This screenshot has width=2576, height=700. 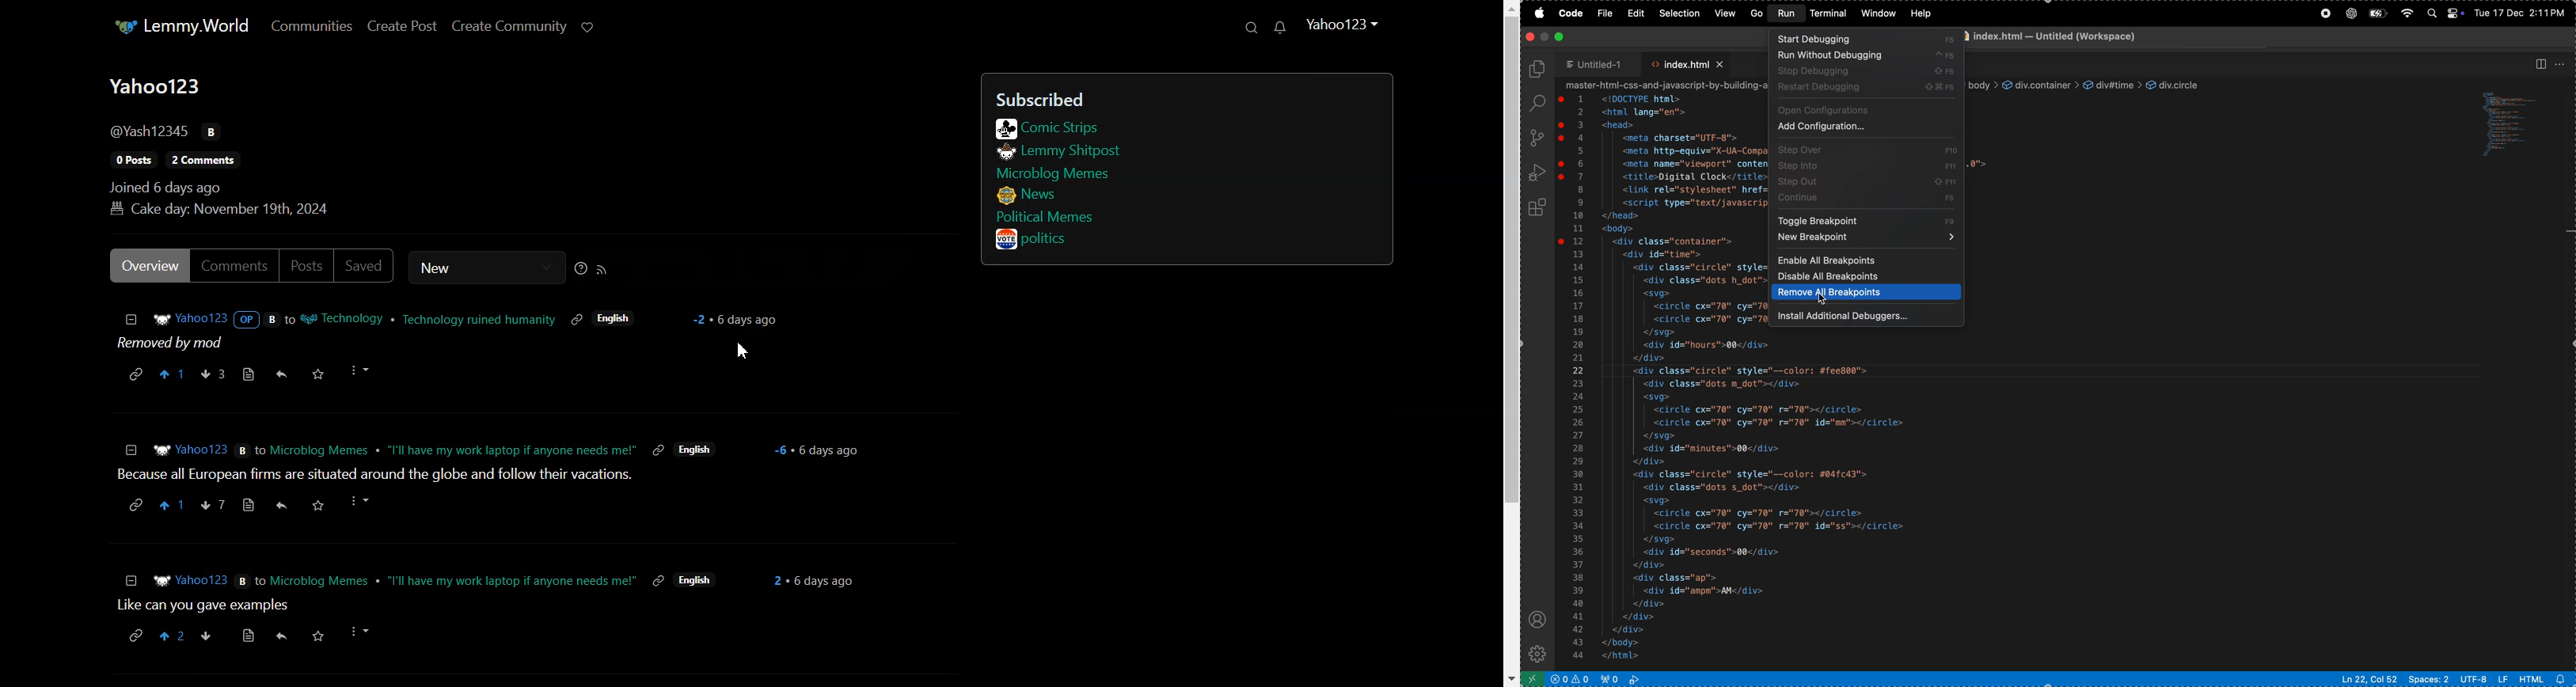 I want to click on Communities, so click(x=310, y=26).